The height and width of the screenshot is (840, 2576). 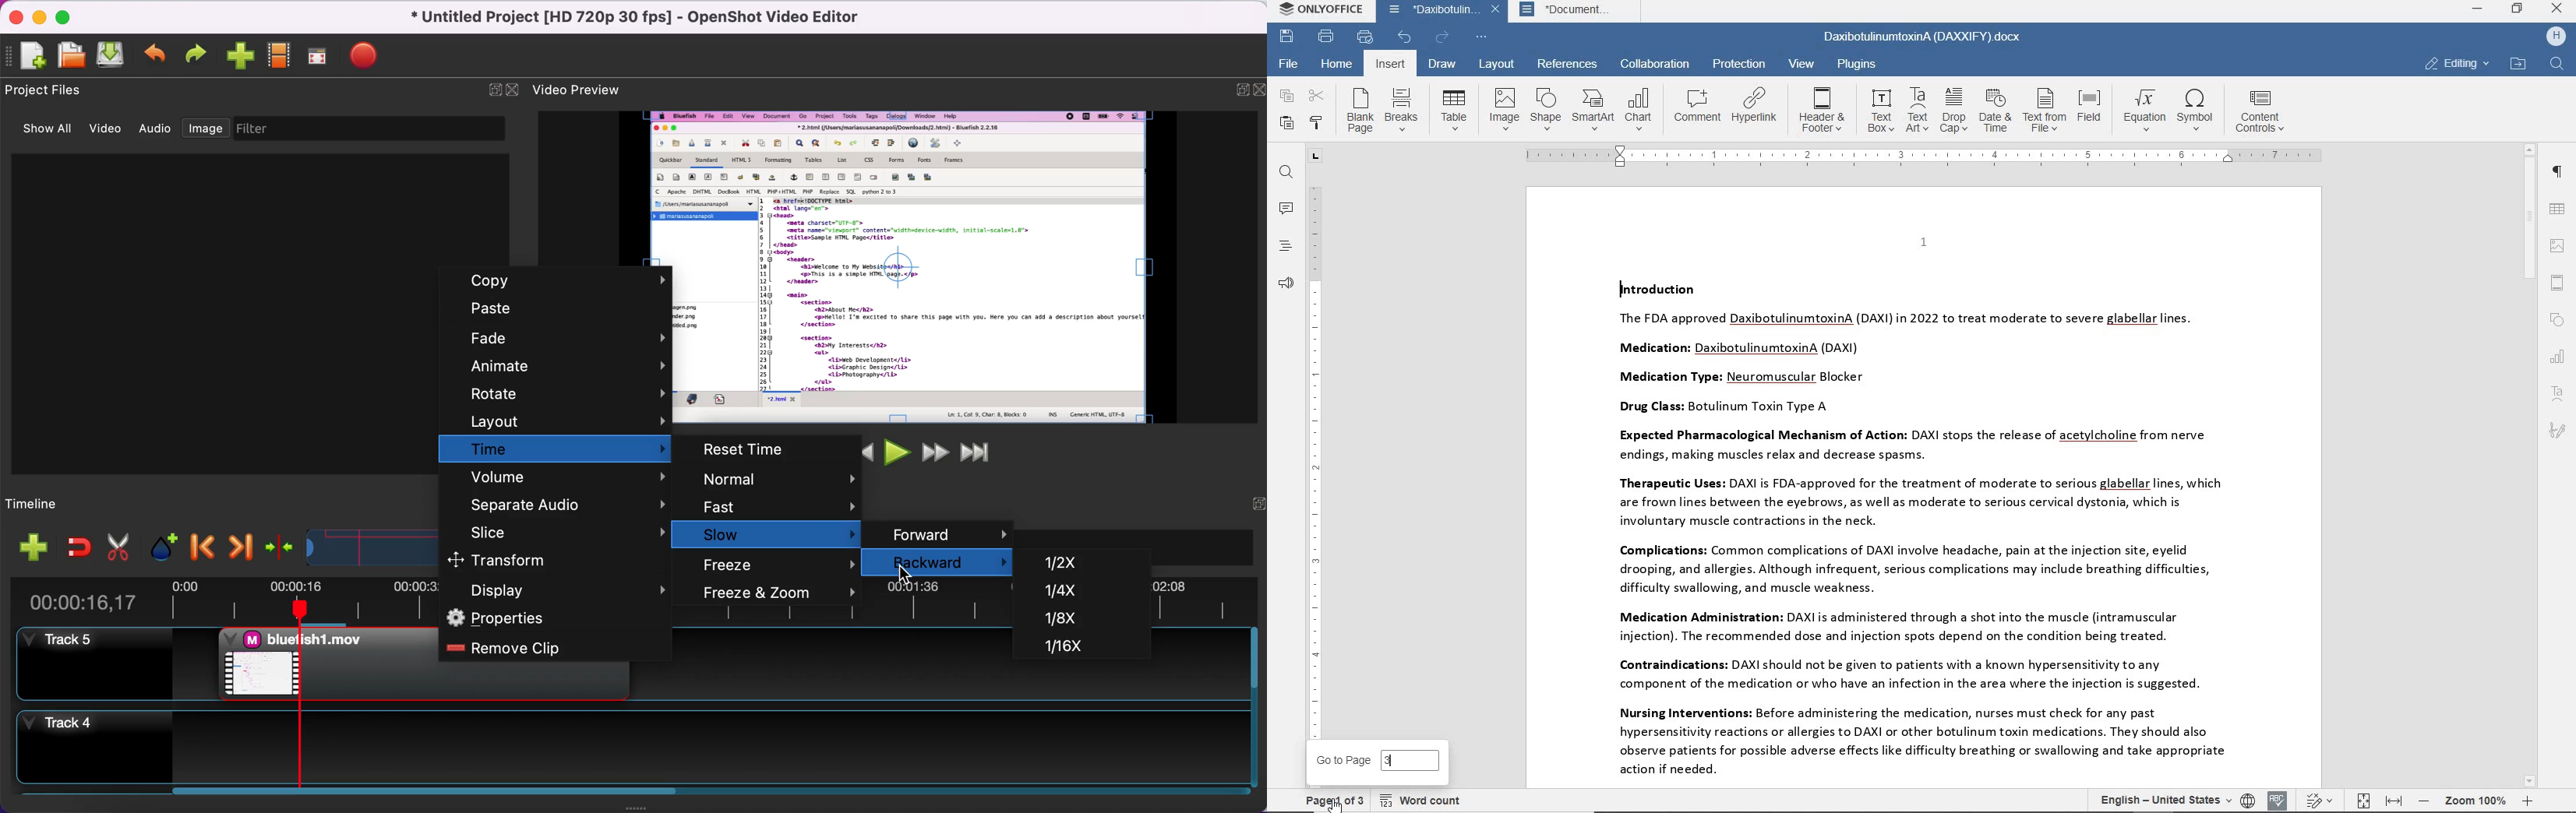 What do you see at coordinates (636, 18) in the screenshot?
I see `title - Untitled Project [HD 720p 30 fps] - OpenShot Video Editor` at bounding box center [636, 18].